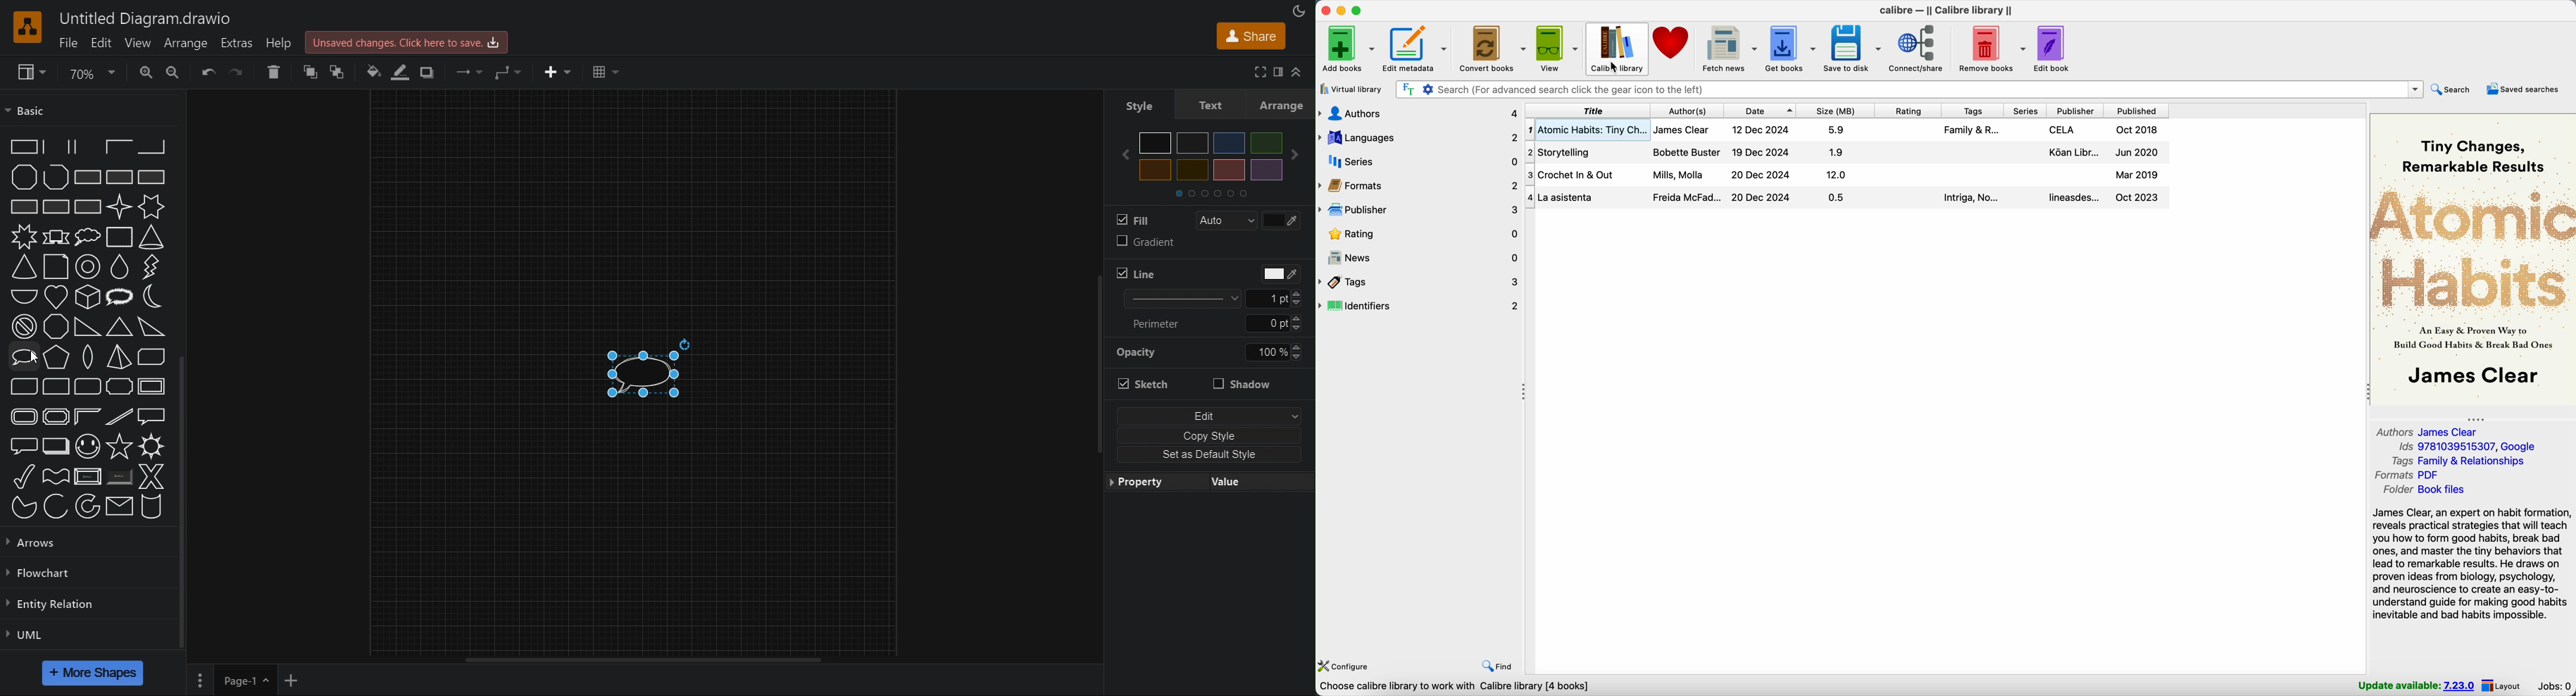 The image size is (2576, 700). I want to click on Rectangle with Grid Full, so click(56, 207).